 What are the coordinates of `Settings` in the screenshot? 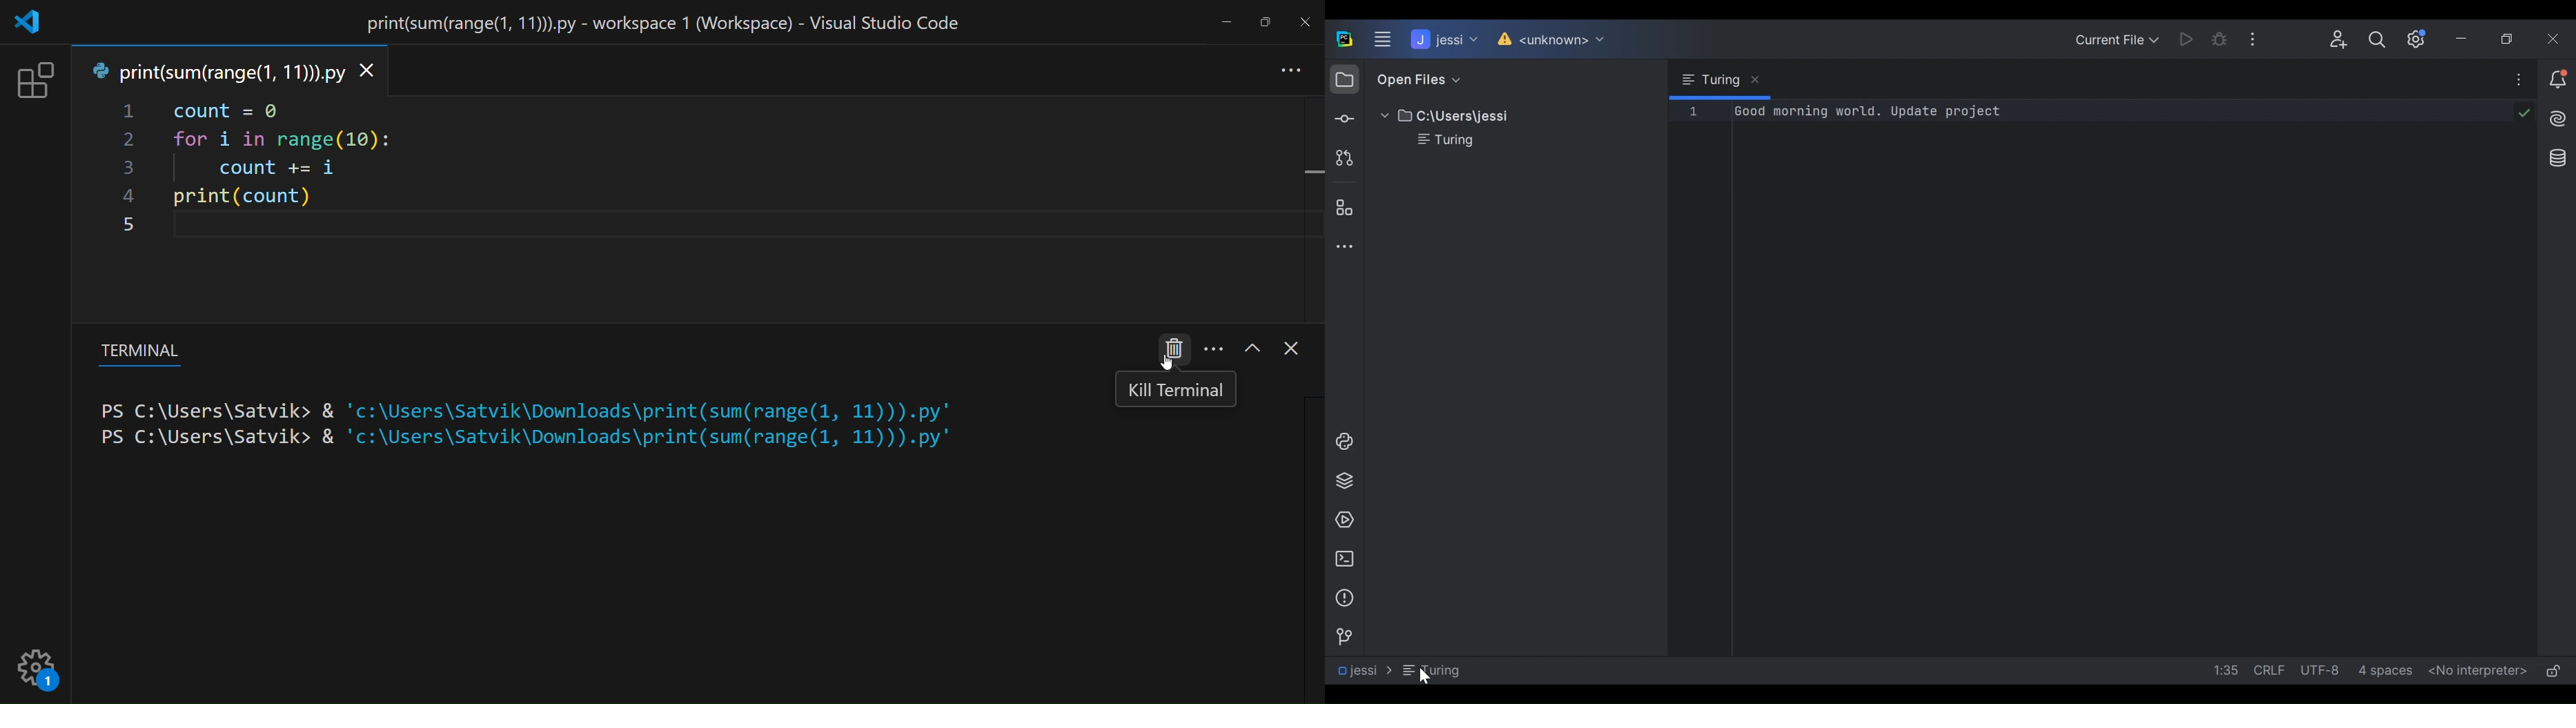 It's located at (2420, 38).